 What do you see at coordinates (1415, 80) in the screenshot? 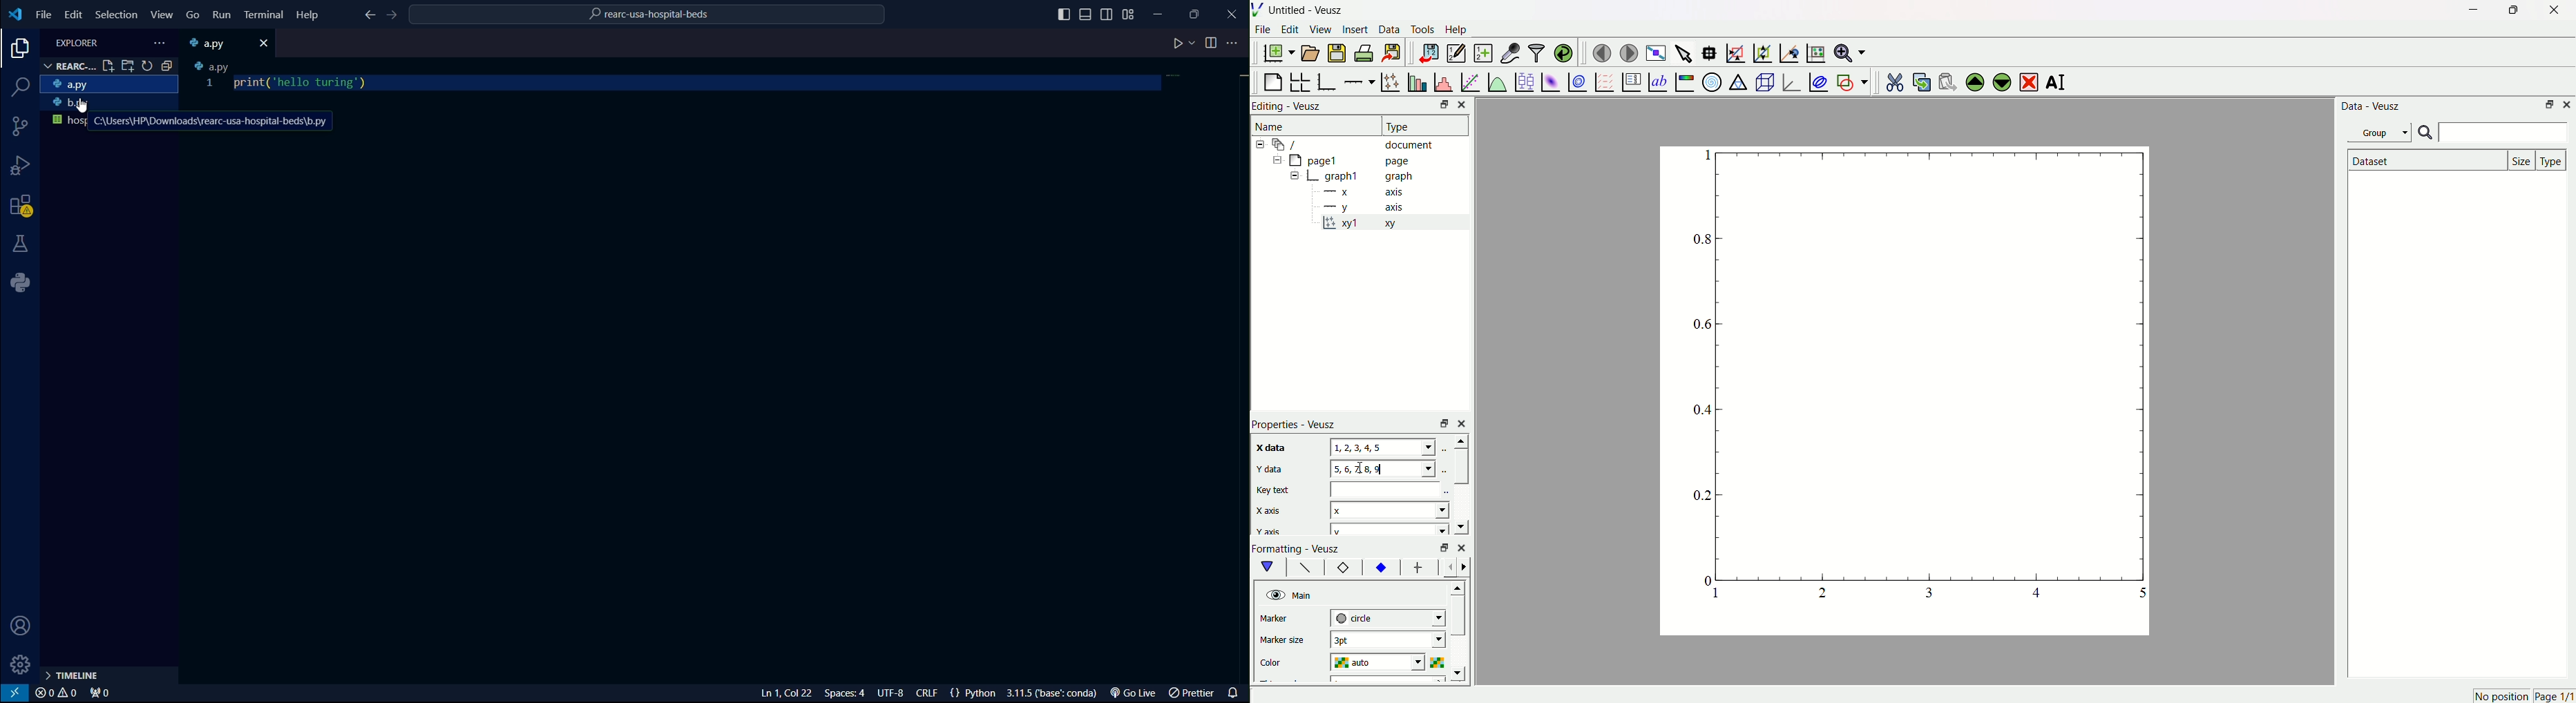
I see `bar chart` at bounding box center [1415, 80].